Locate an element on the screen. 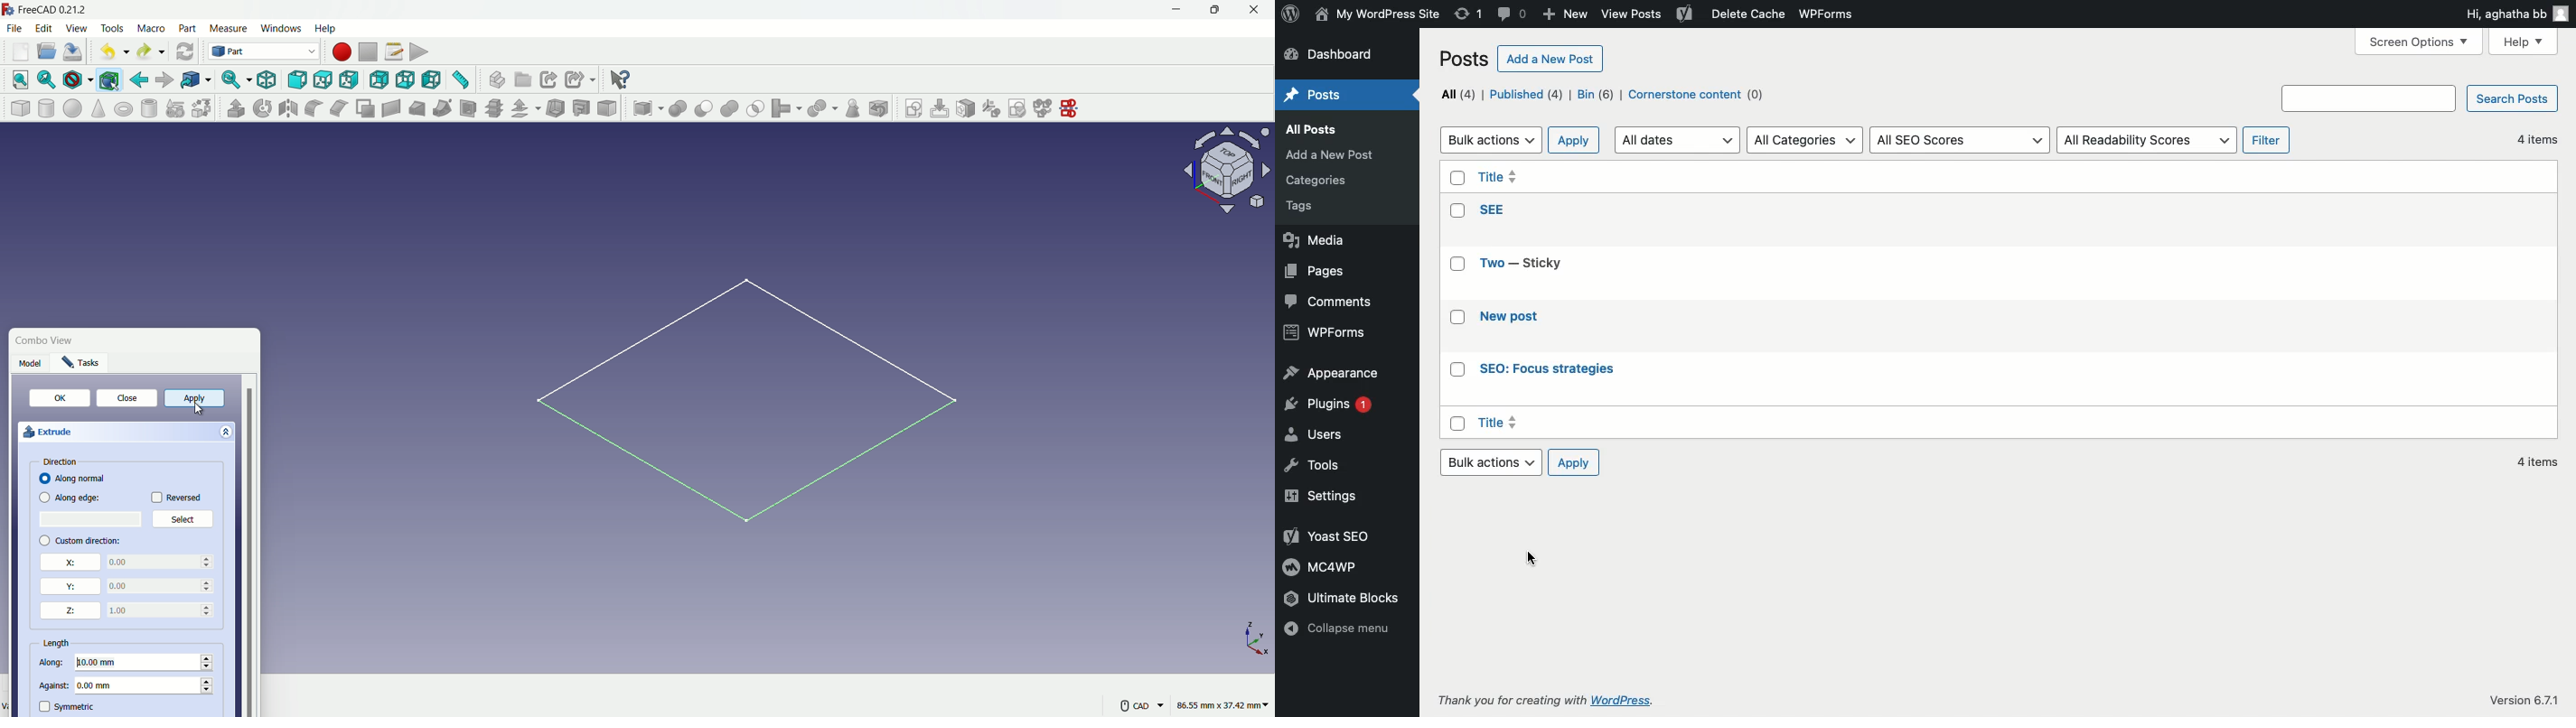 The image size is (2576, 728). Bin is located at coordinates (1597, 96).